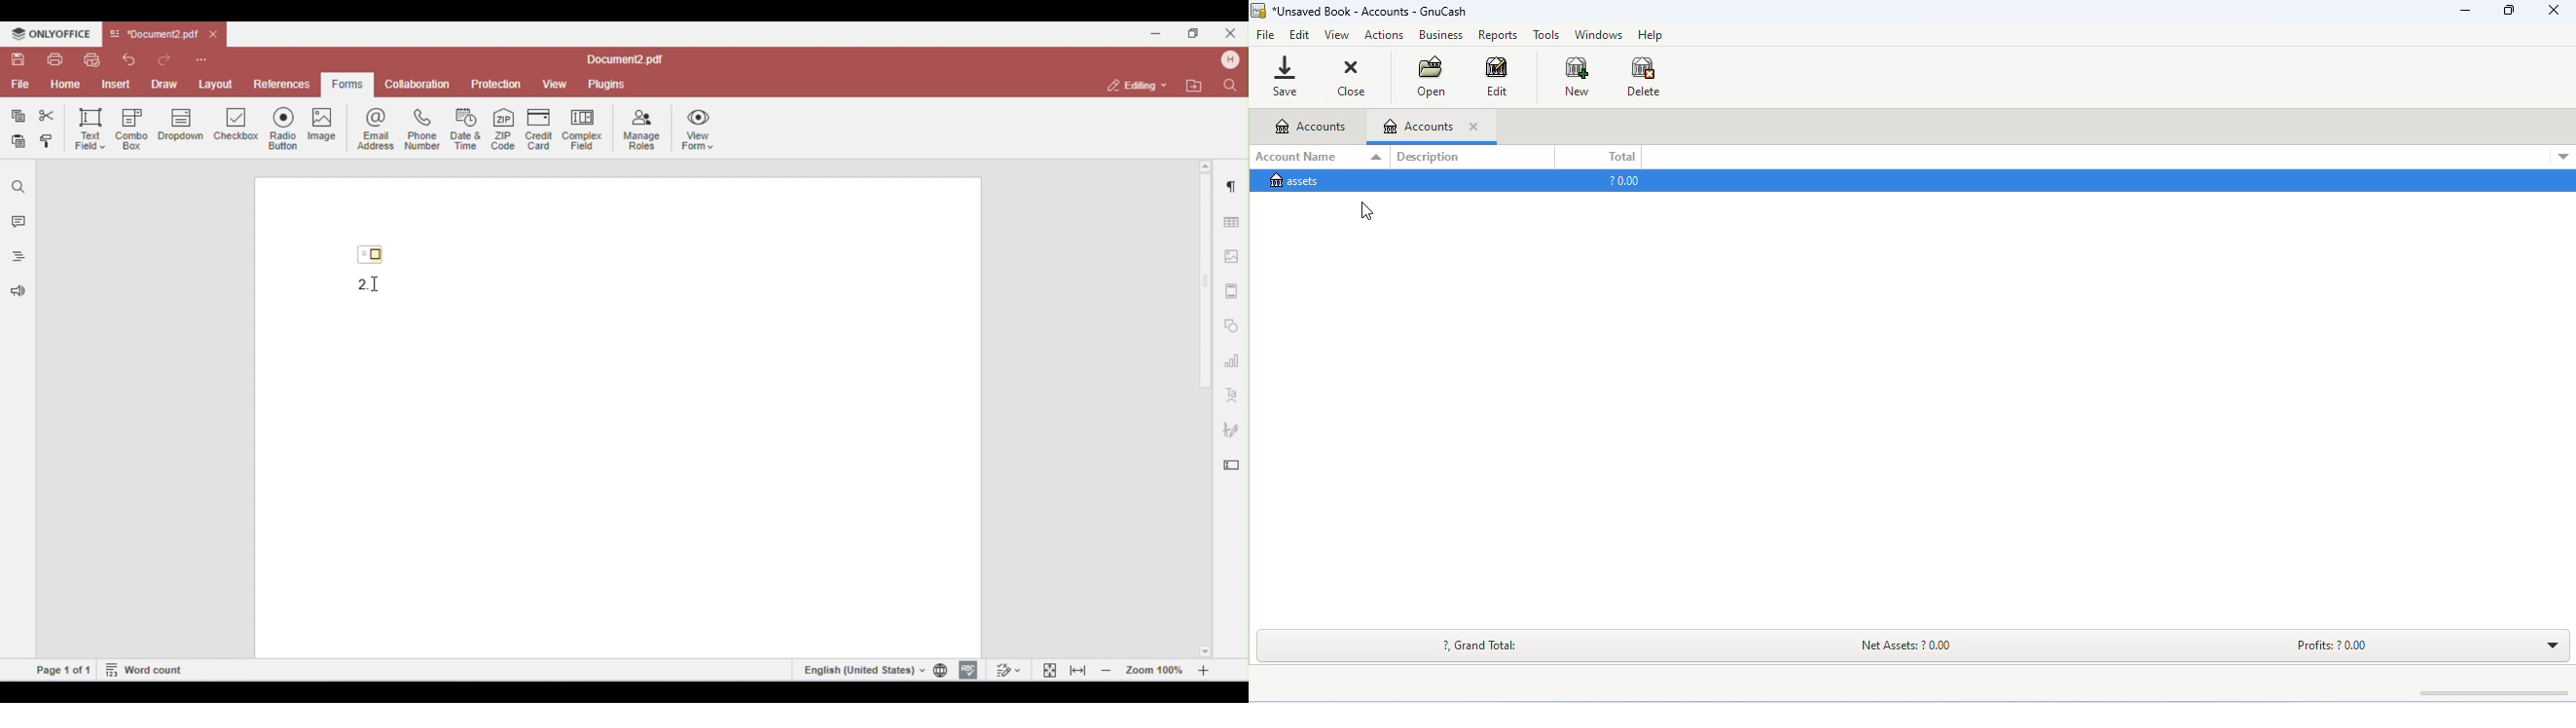  Describe the element at coordinates (1376, 157) in the screenshot. I see `drop down` at that location.